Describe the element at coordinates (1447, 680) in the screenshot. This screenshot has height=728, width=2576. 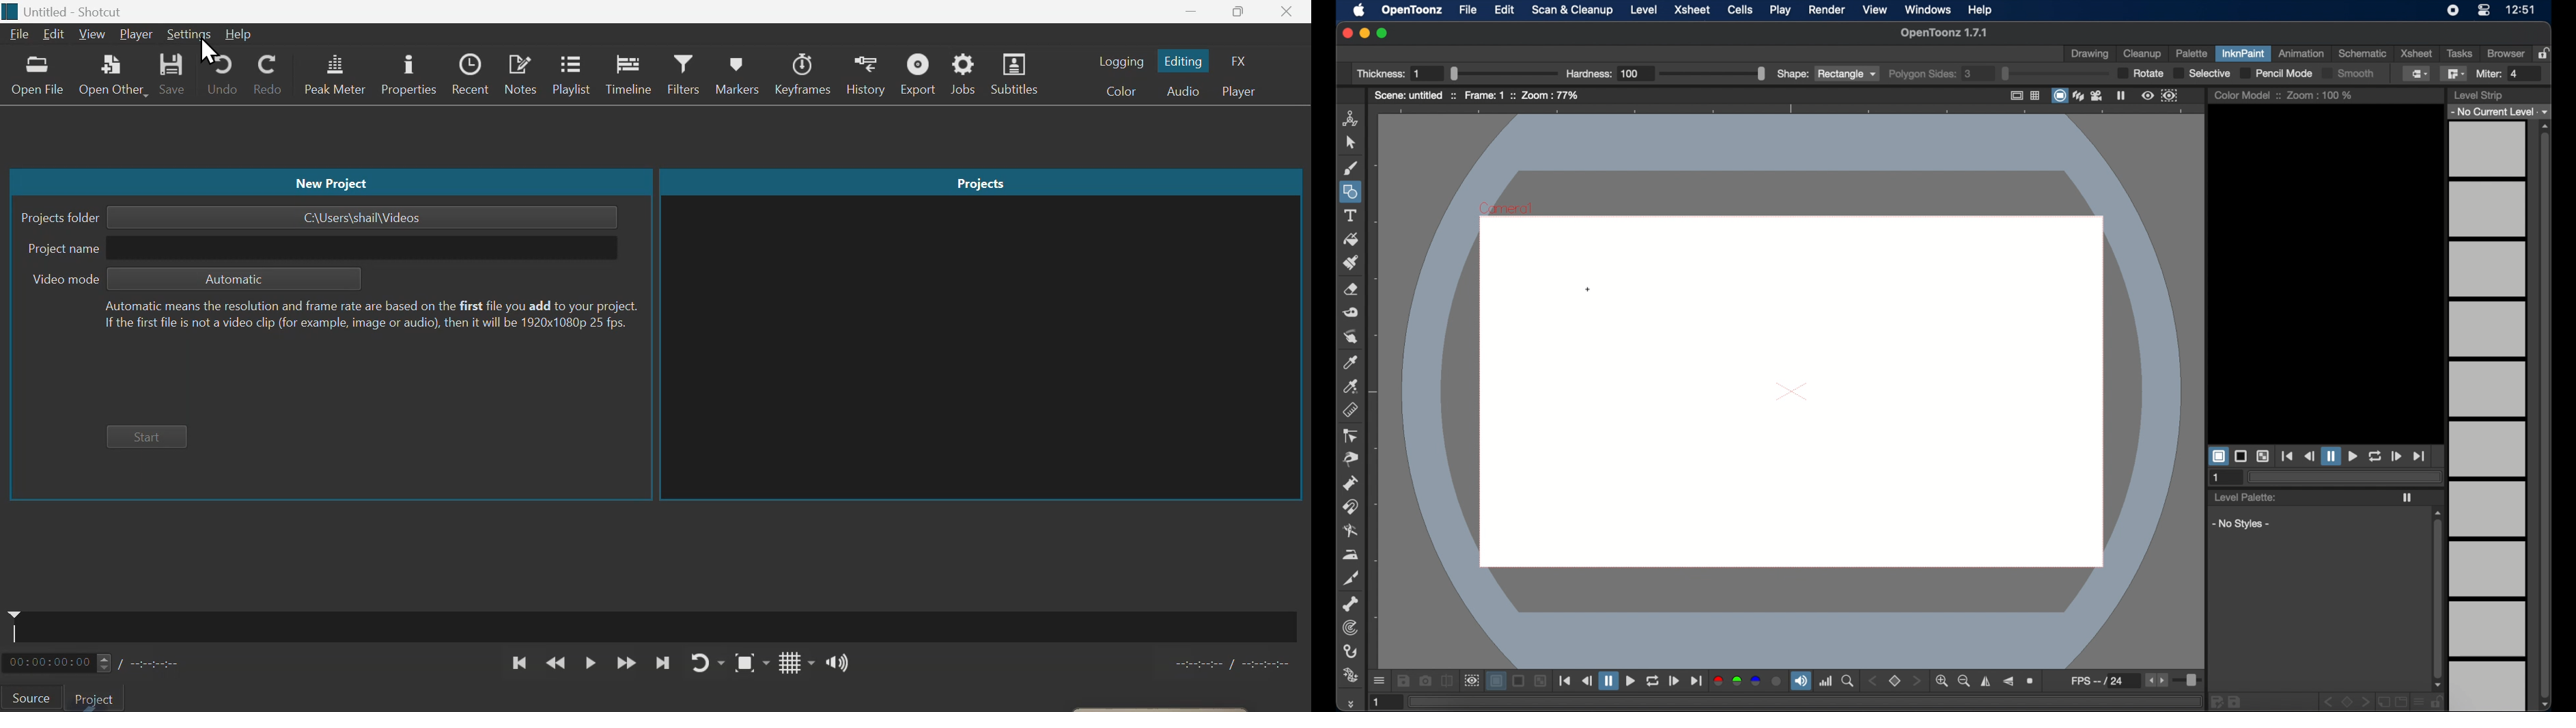
I see `compare to snapshot` at that location.